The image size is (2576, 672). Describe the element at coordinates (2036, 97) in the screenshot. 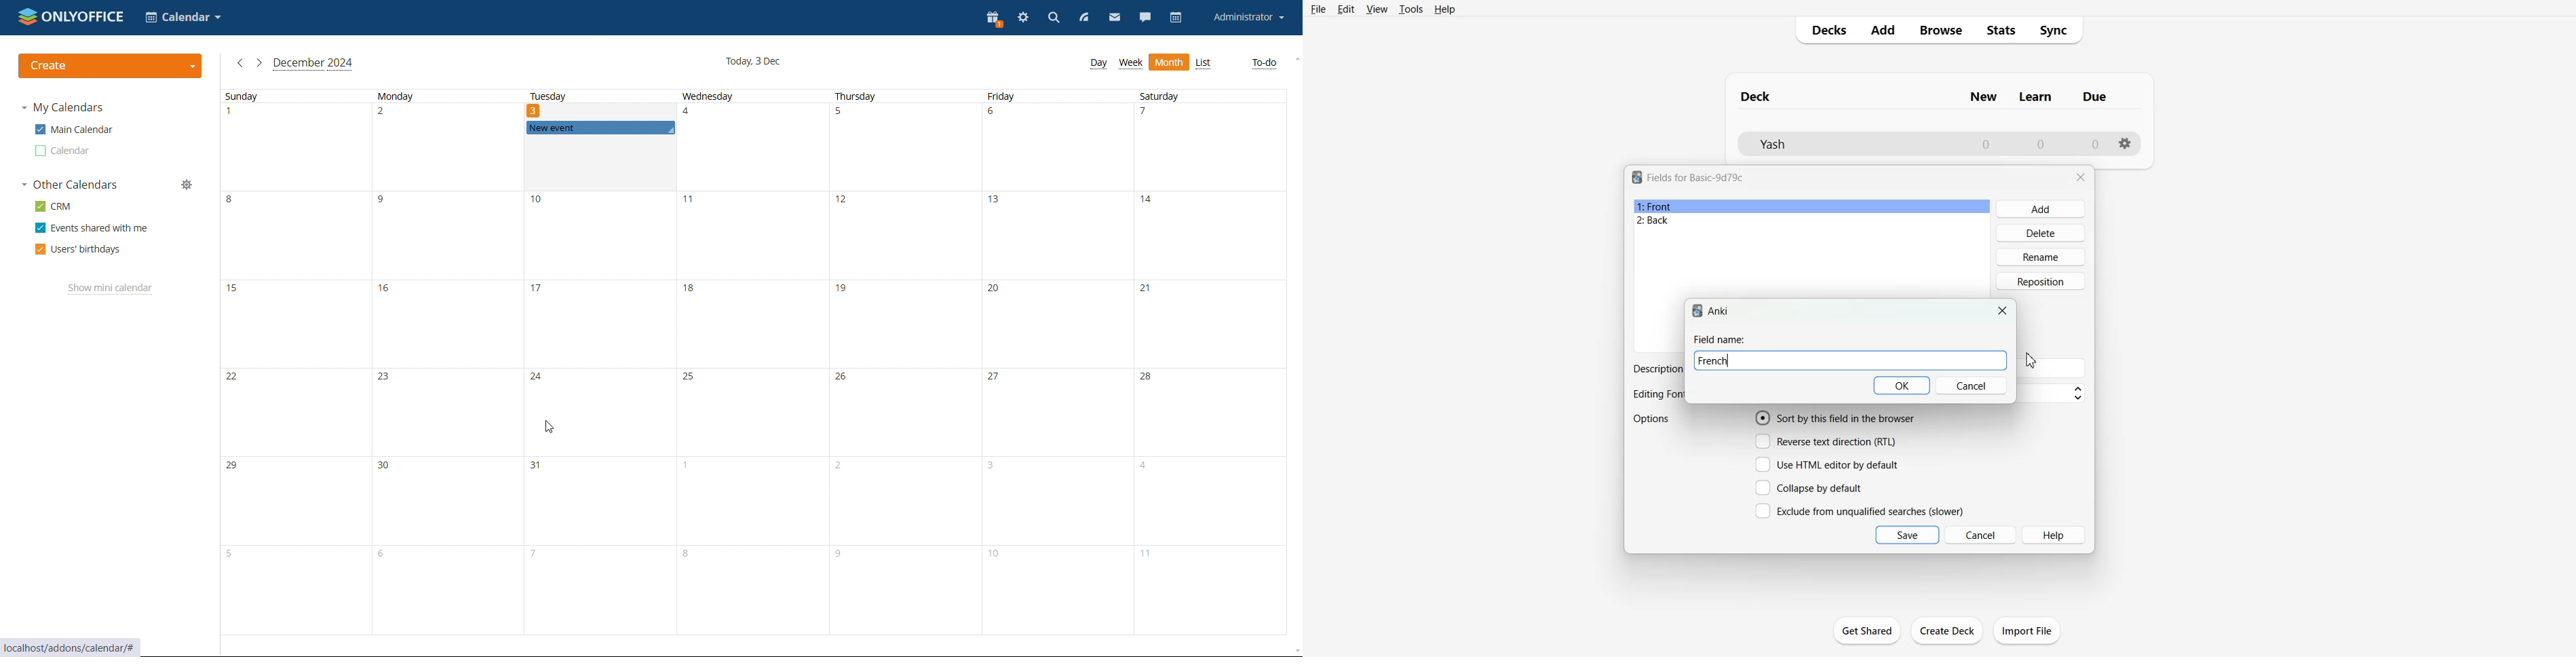

I see `Column name` at that location.